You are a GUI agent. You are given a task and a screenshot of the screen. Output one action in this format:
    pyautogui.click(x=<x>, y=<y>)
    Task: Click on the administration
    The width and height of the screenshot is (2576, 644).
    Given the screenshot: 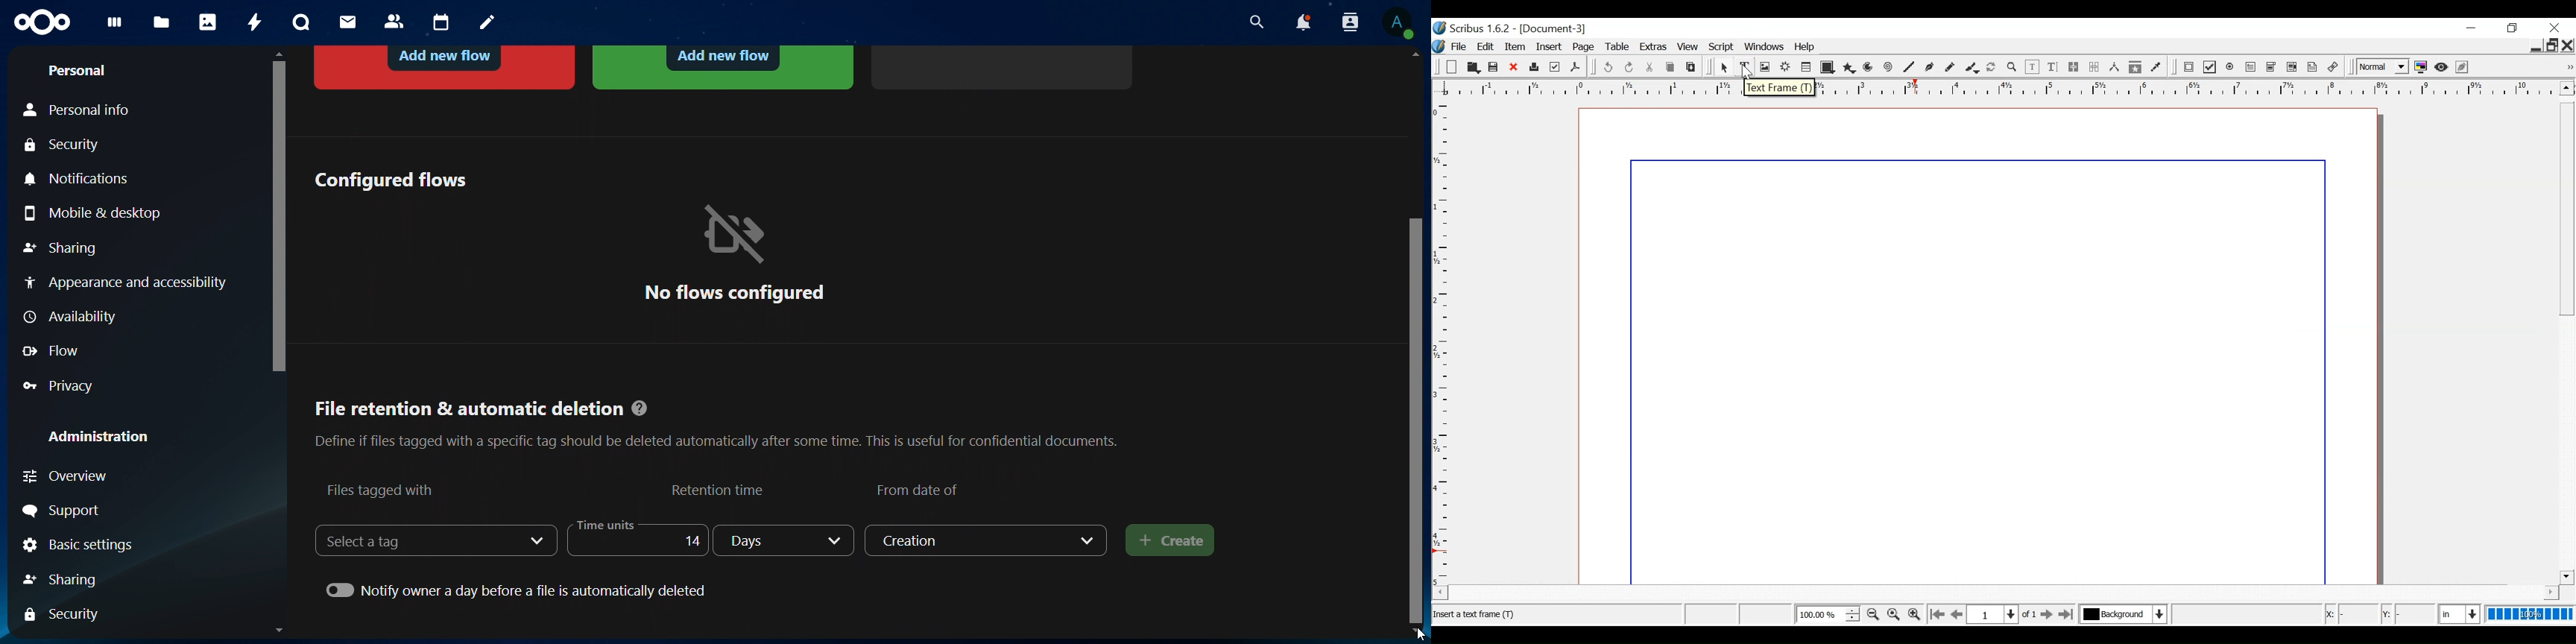 What is the action you would take?
    pyautogui.click(x=100, y=436)
    